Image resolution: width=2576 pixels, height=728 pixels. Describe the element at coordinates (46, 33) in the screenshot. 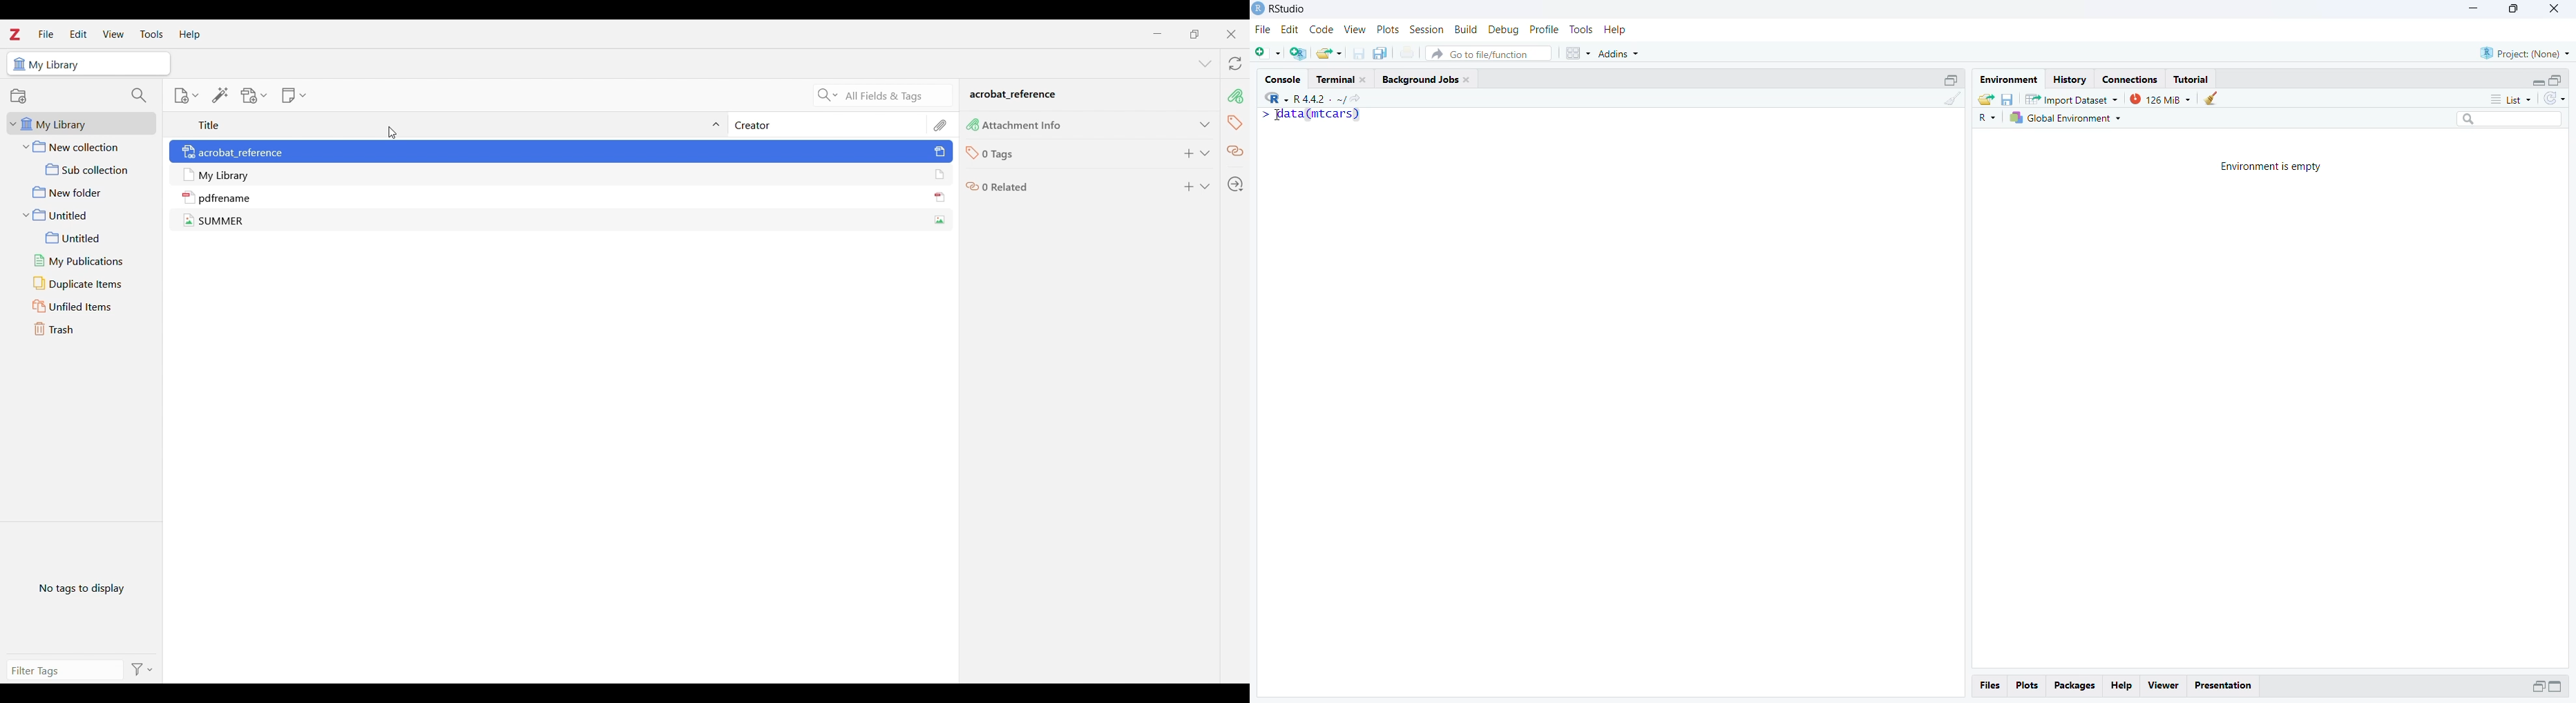

I see `File menu` at that location.